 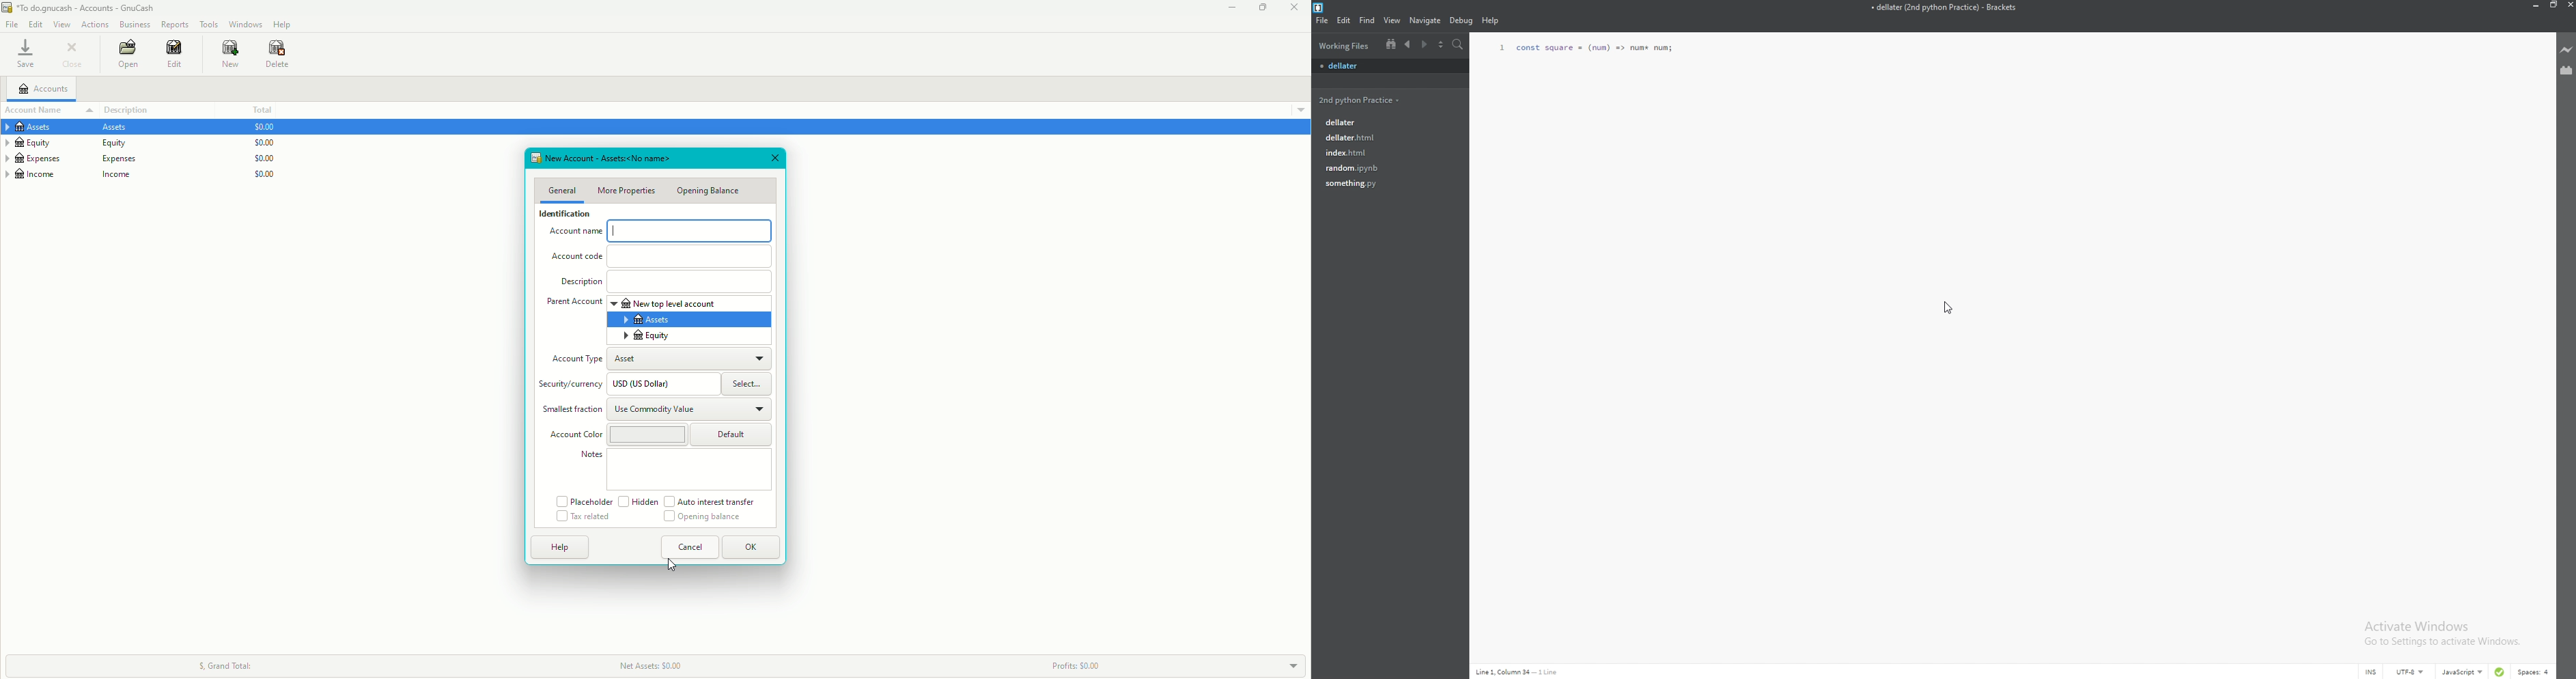 What do you see at coordinates (1358, 99) in the screenshot?
I see `folder` at bounding box center [1358, 99].